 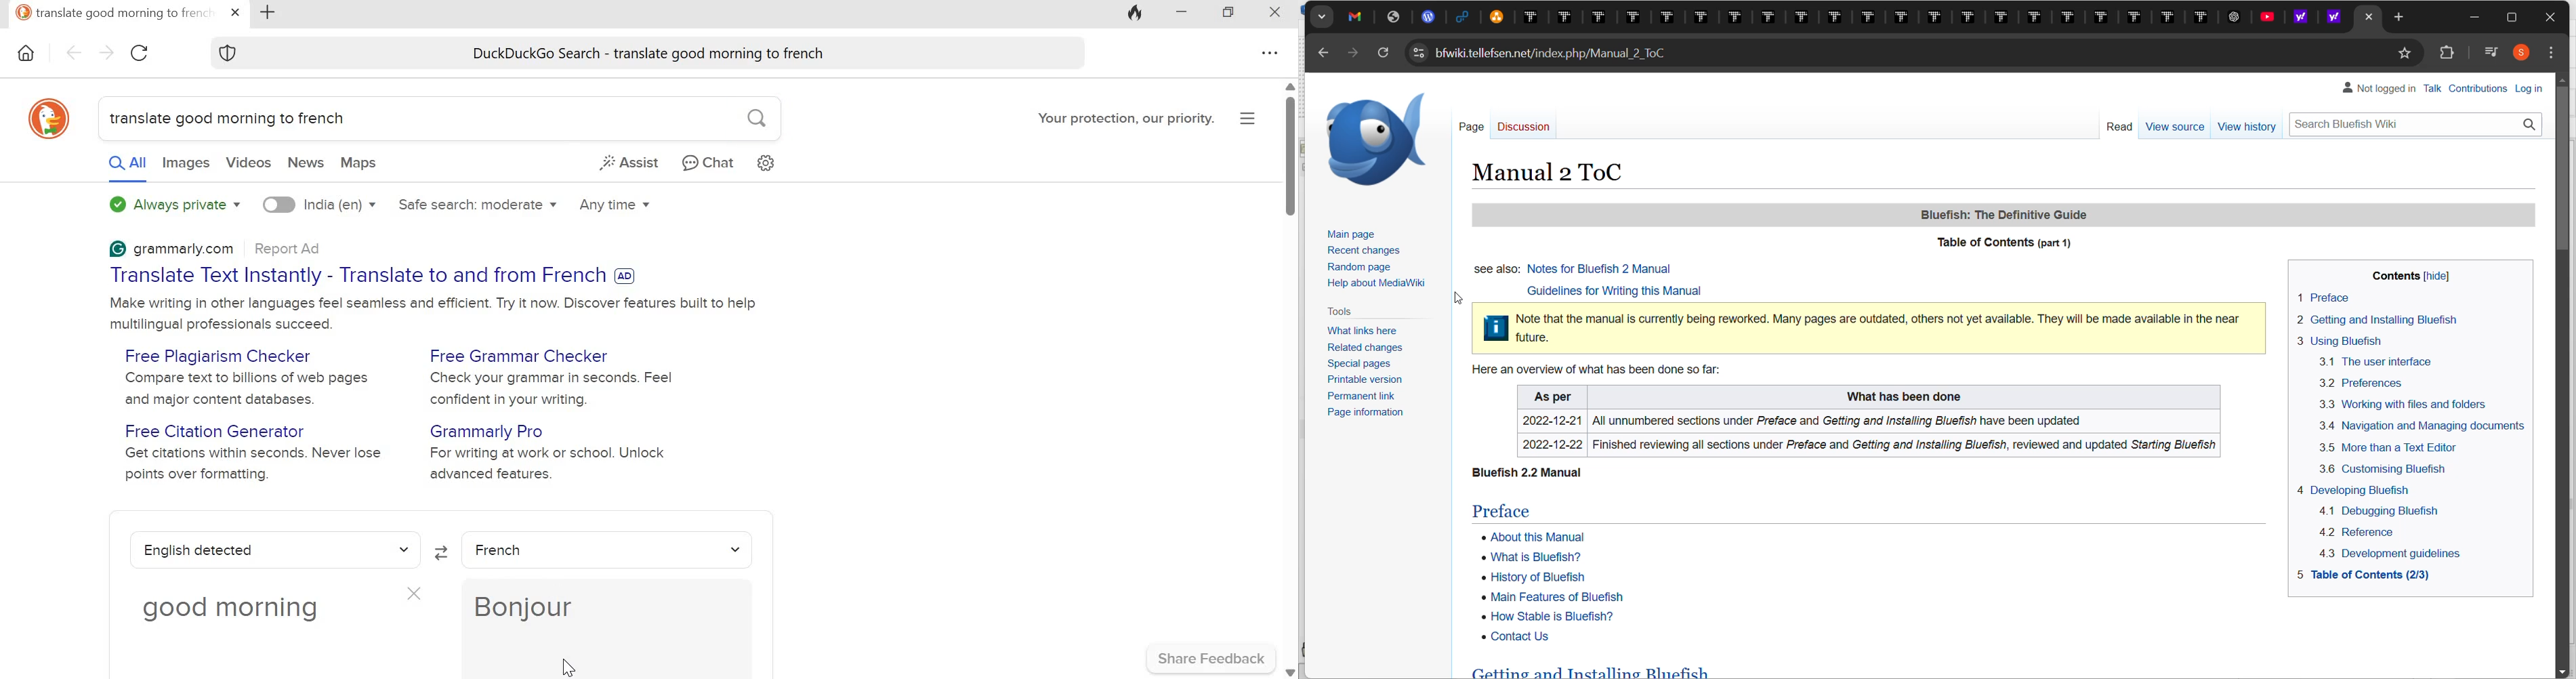 I want to click on talk, so click(x=2436, y=87).